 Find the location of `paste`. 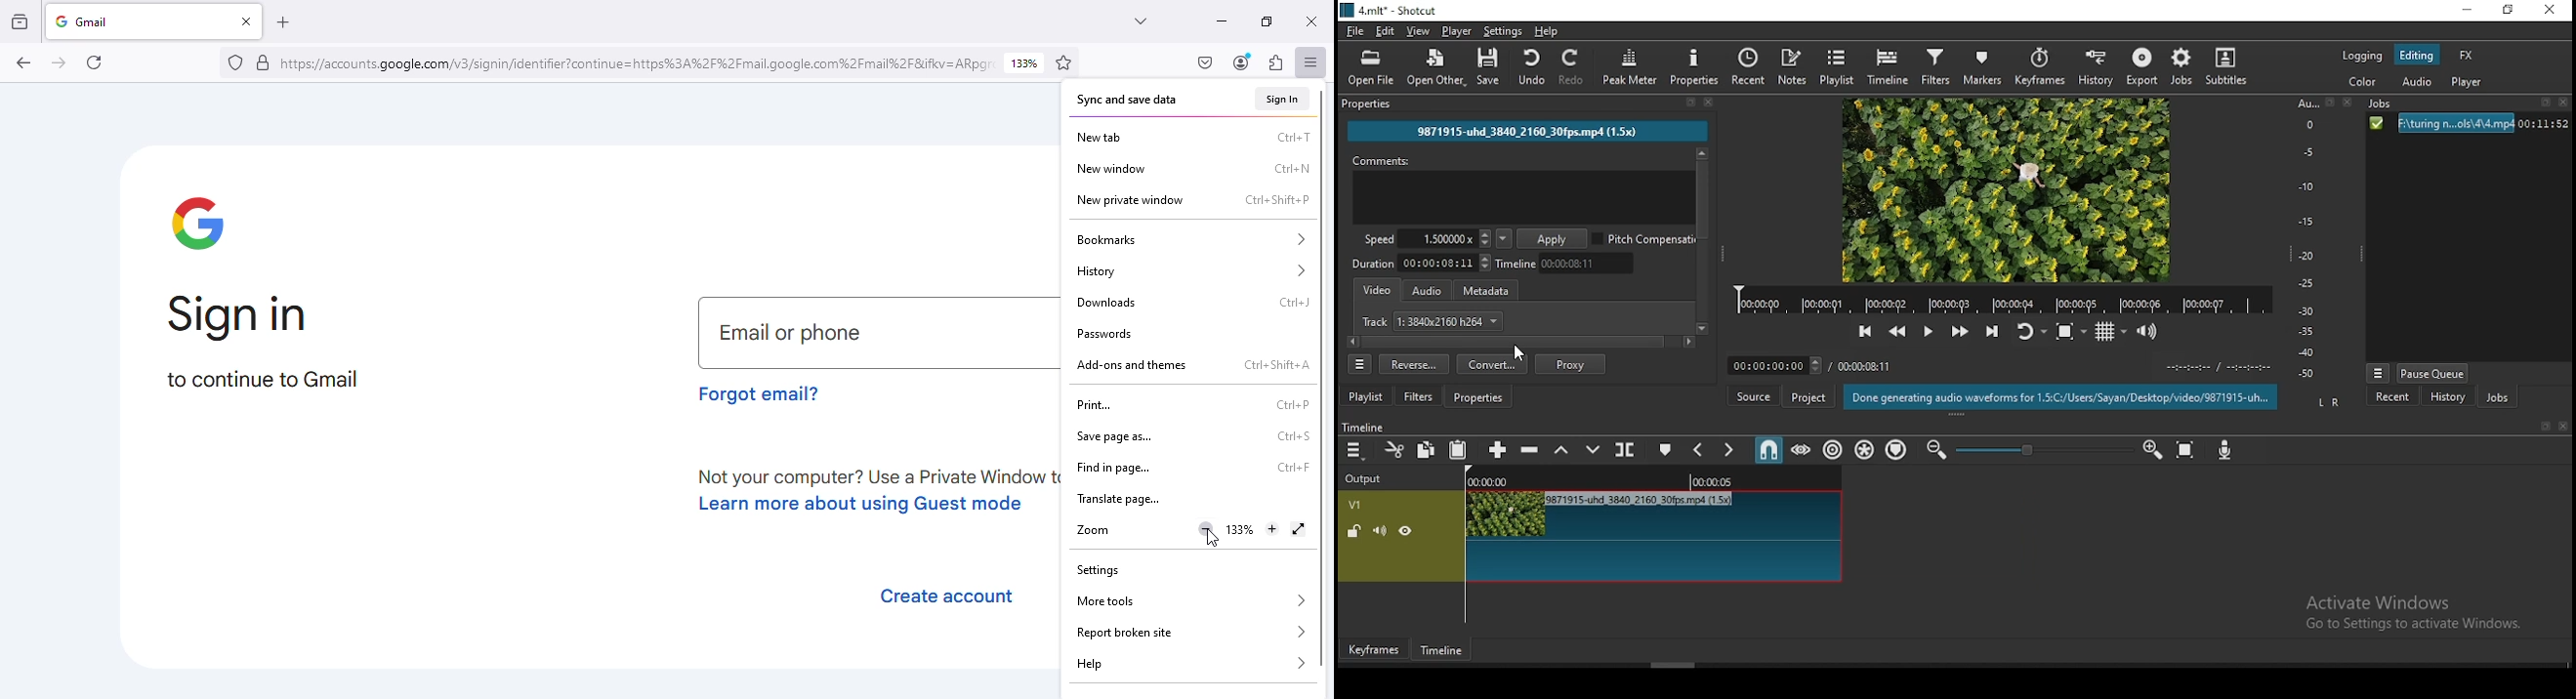

paste is located at coordinates (1458, 451).